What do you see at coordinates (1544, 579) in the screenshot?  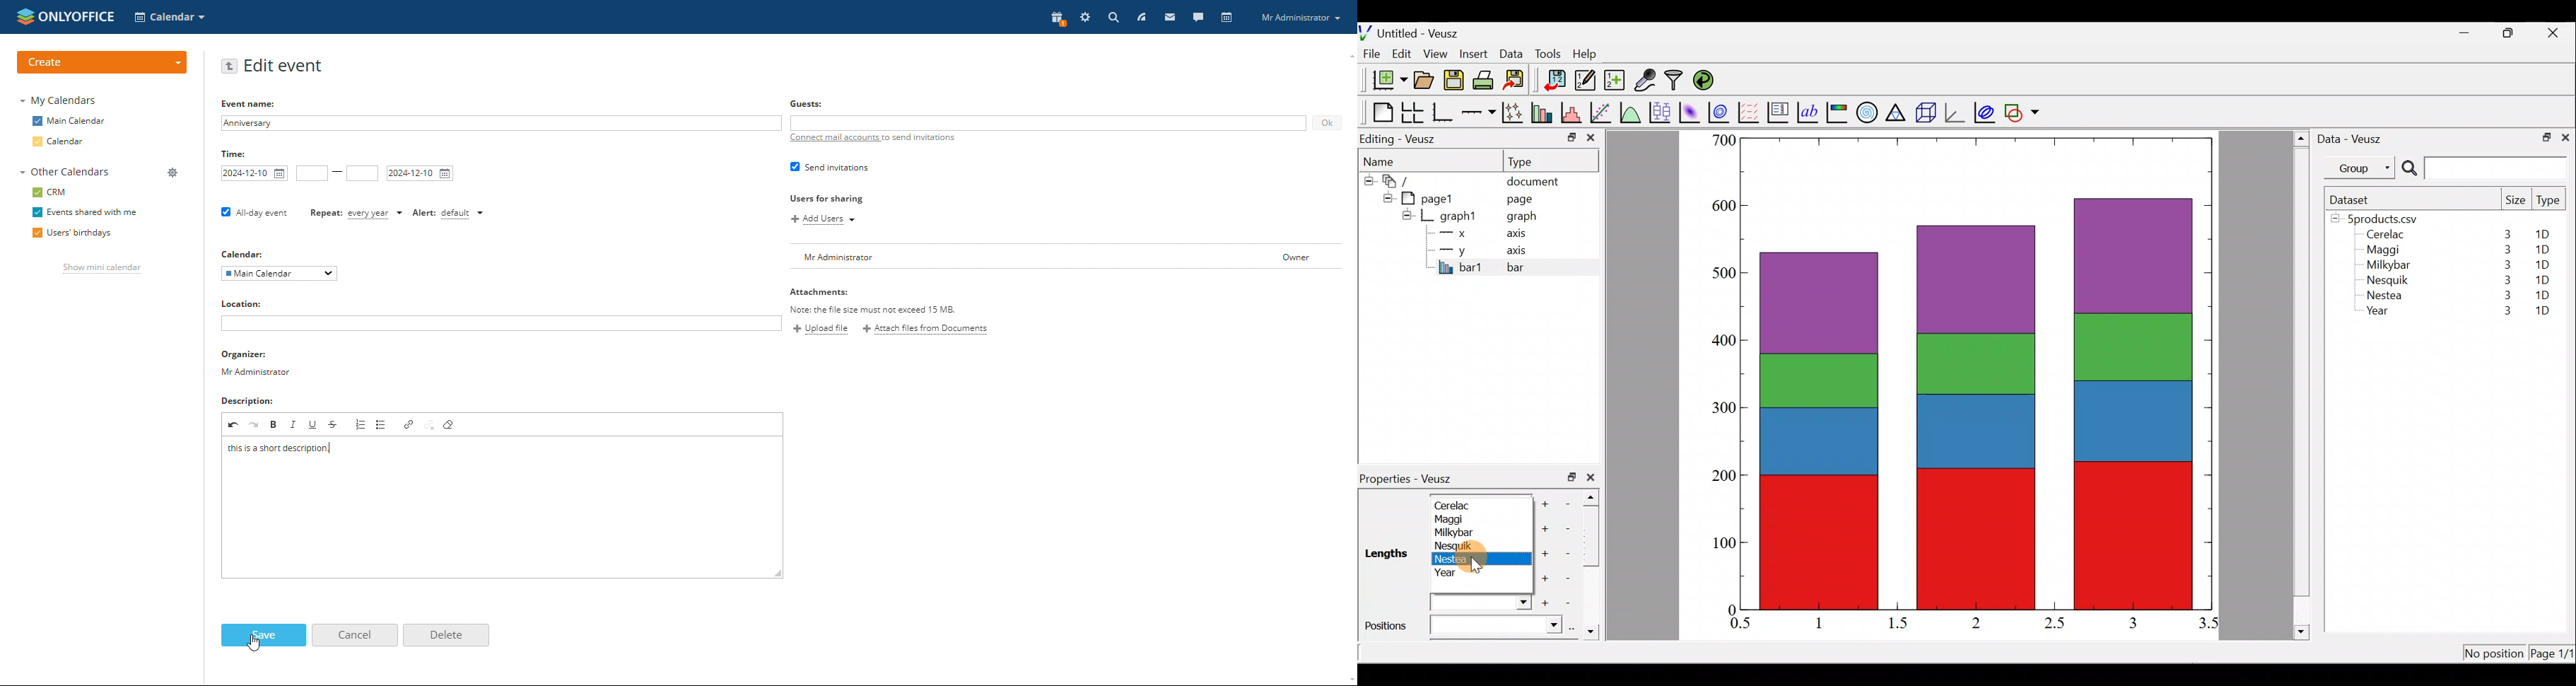 I see `Add another item` at bounding box center [1544, 579].